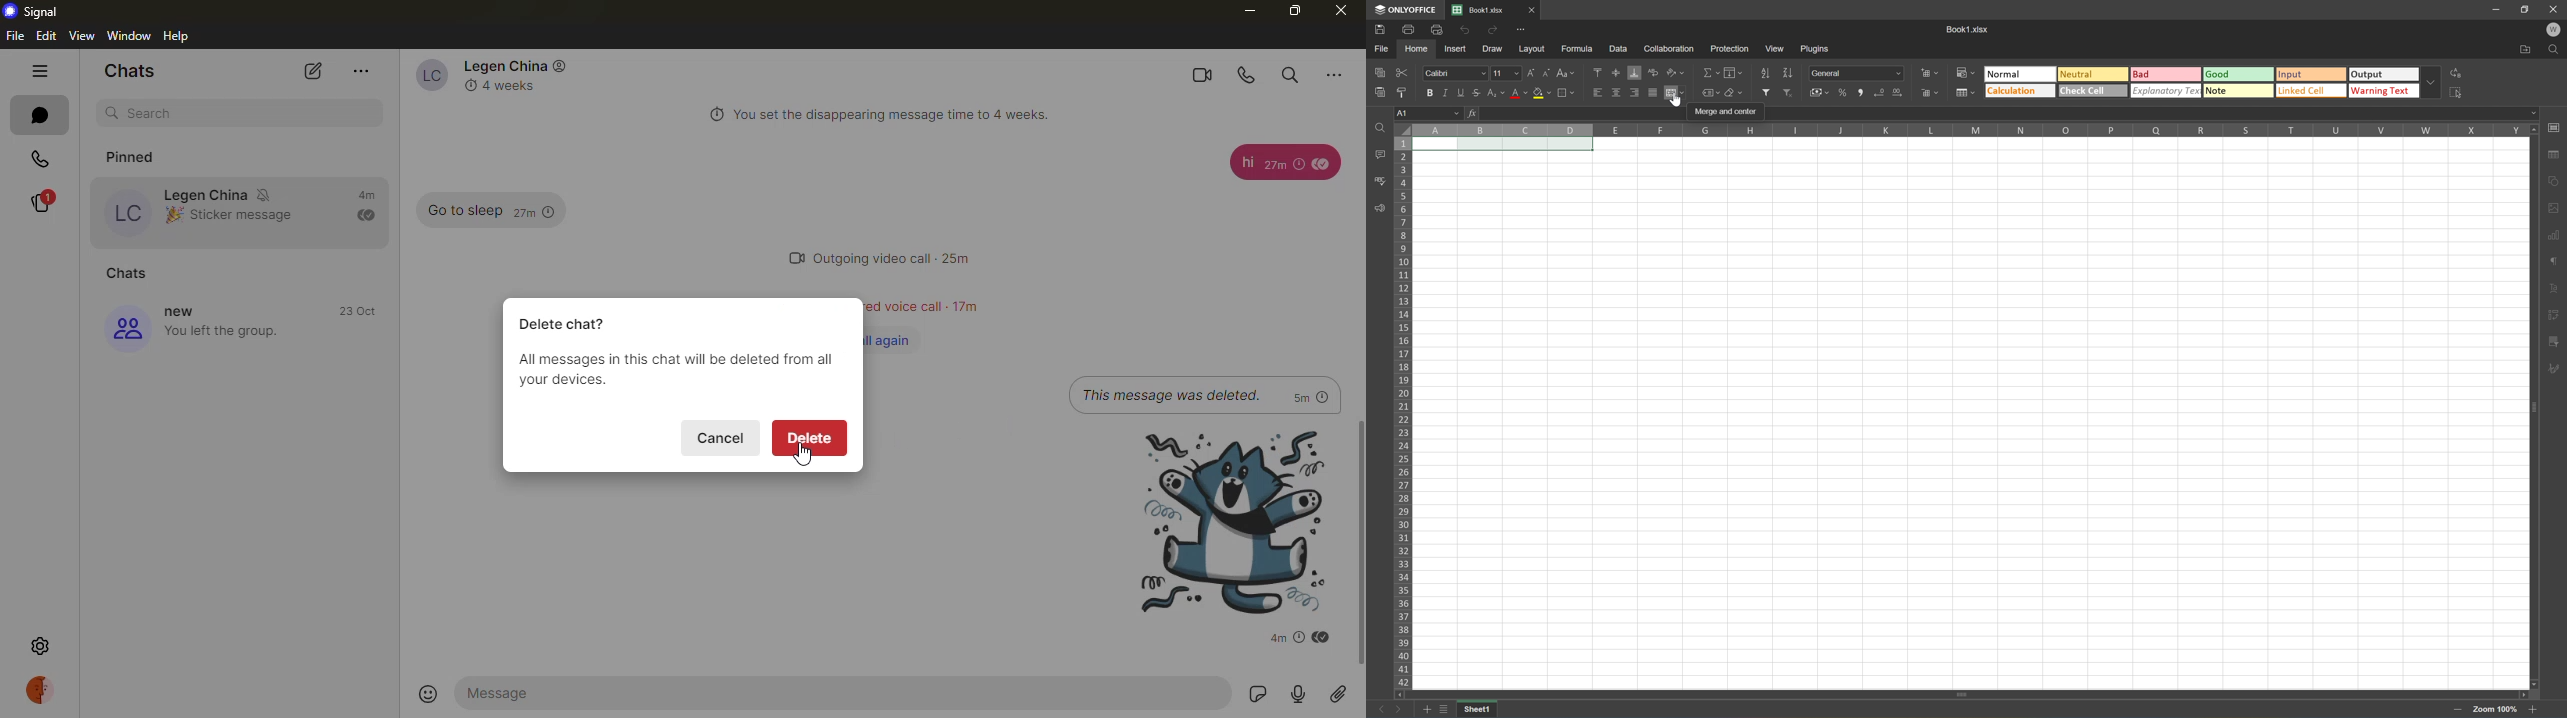 Image resolution: width=2576 pixels, height=728 pixels. Describe the element at coordinates (206, 194) in the screenshot. I see `Legen China` at that location.